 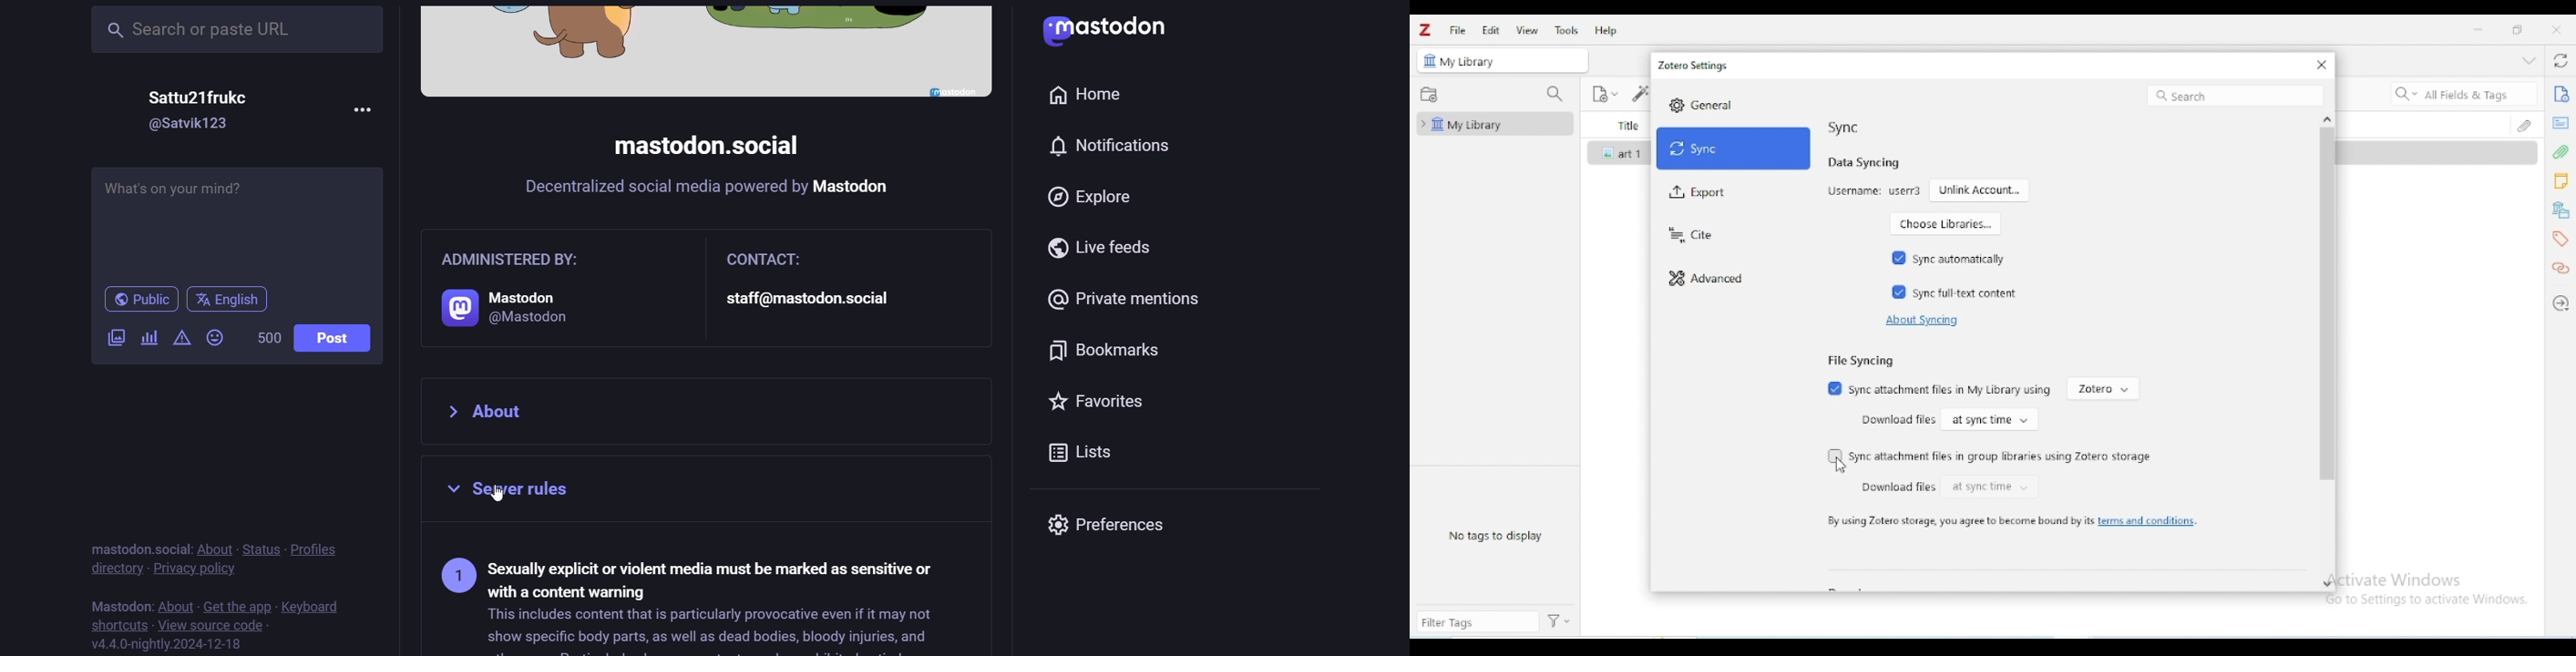 I want to click on tags, so click(x=2560, y=240).